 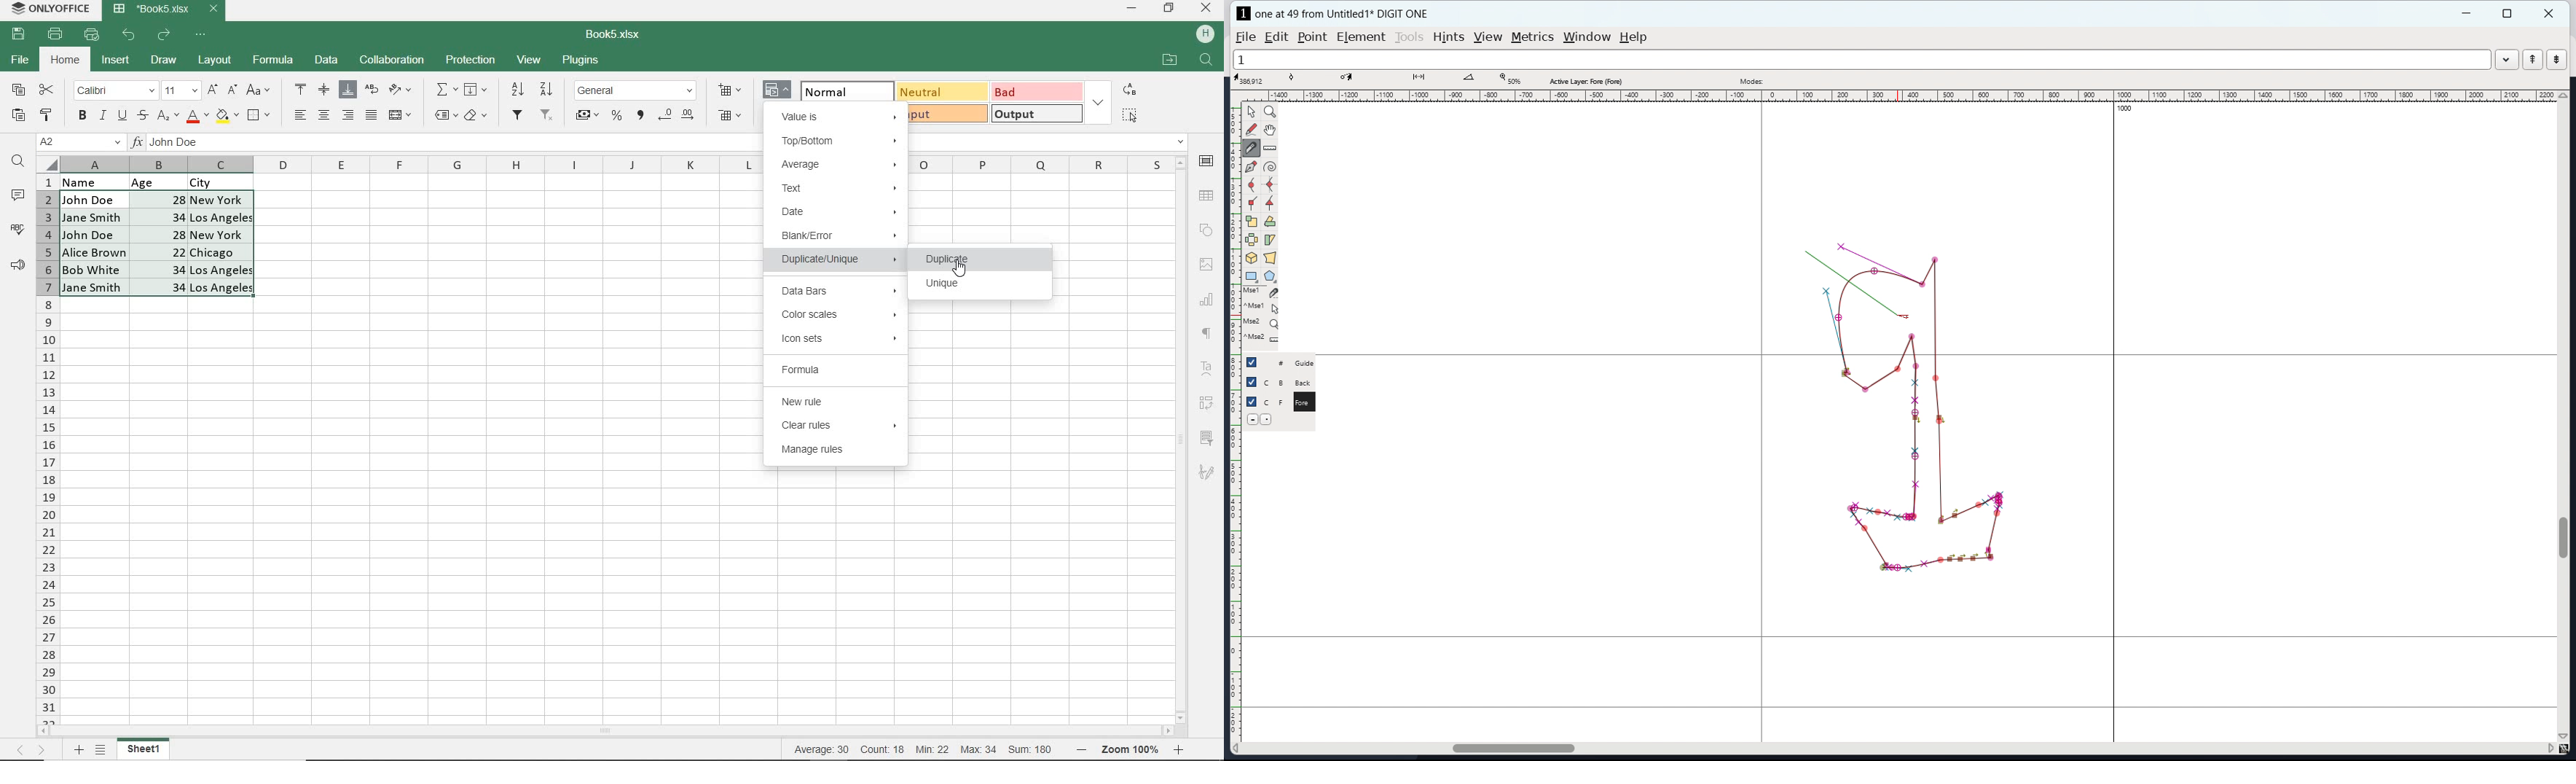 I want to click on min, so click(x=932, y=749).